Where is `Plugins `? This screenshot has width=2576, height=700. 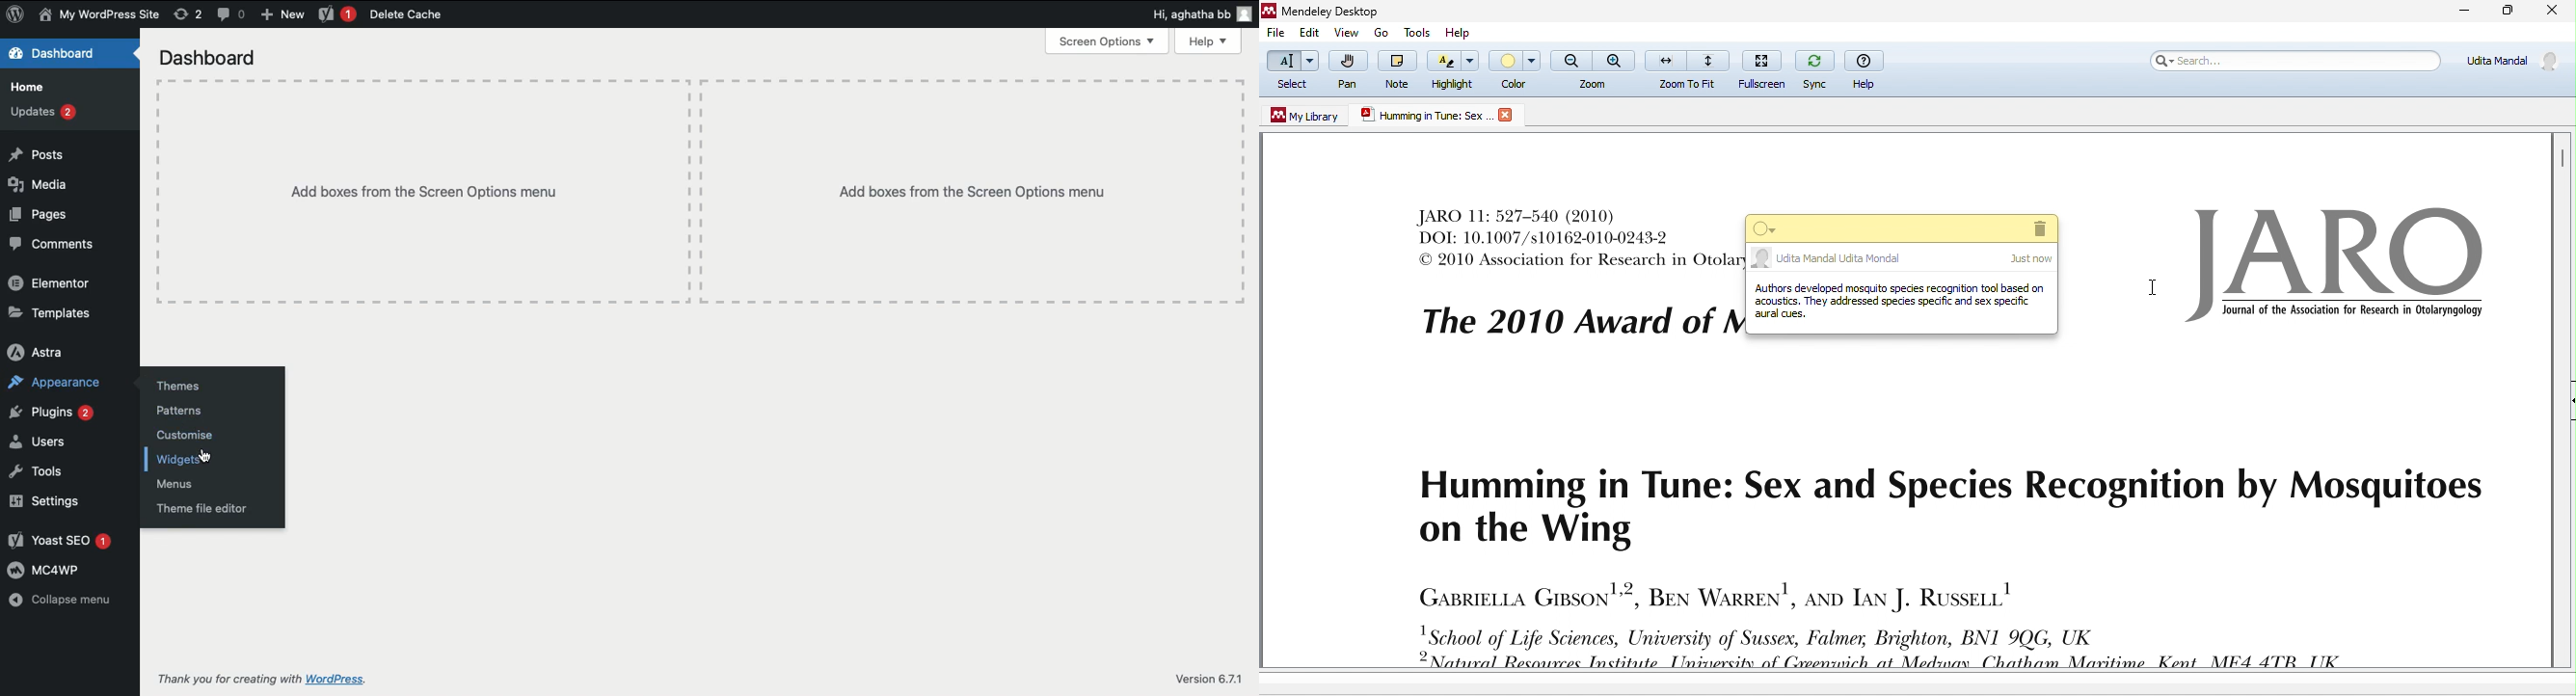 Plugins  is located at coordinates (55, 413).